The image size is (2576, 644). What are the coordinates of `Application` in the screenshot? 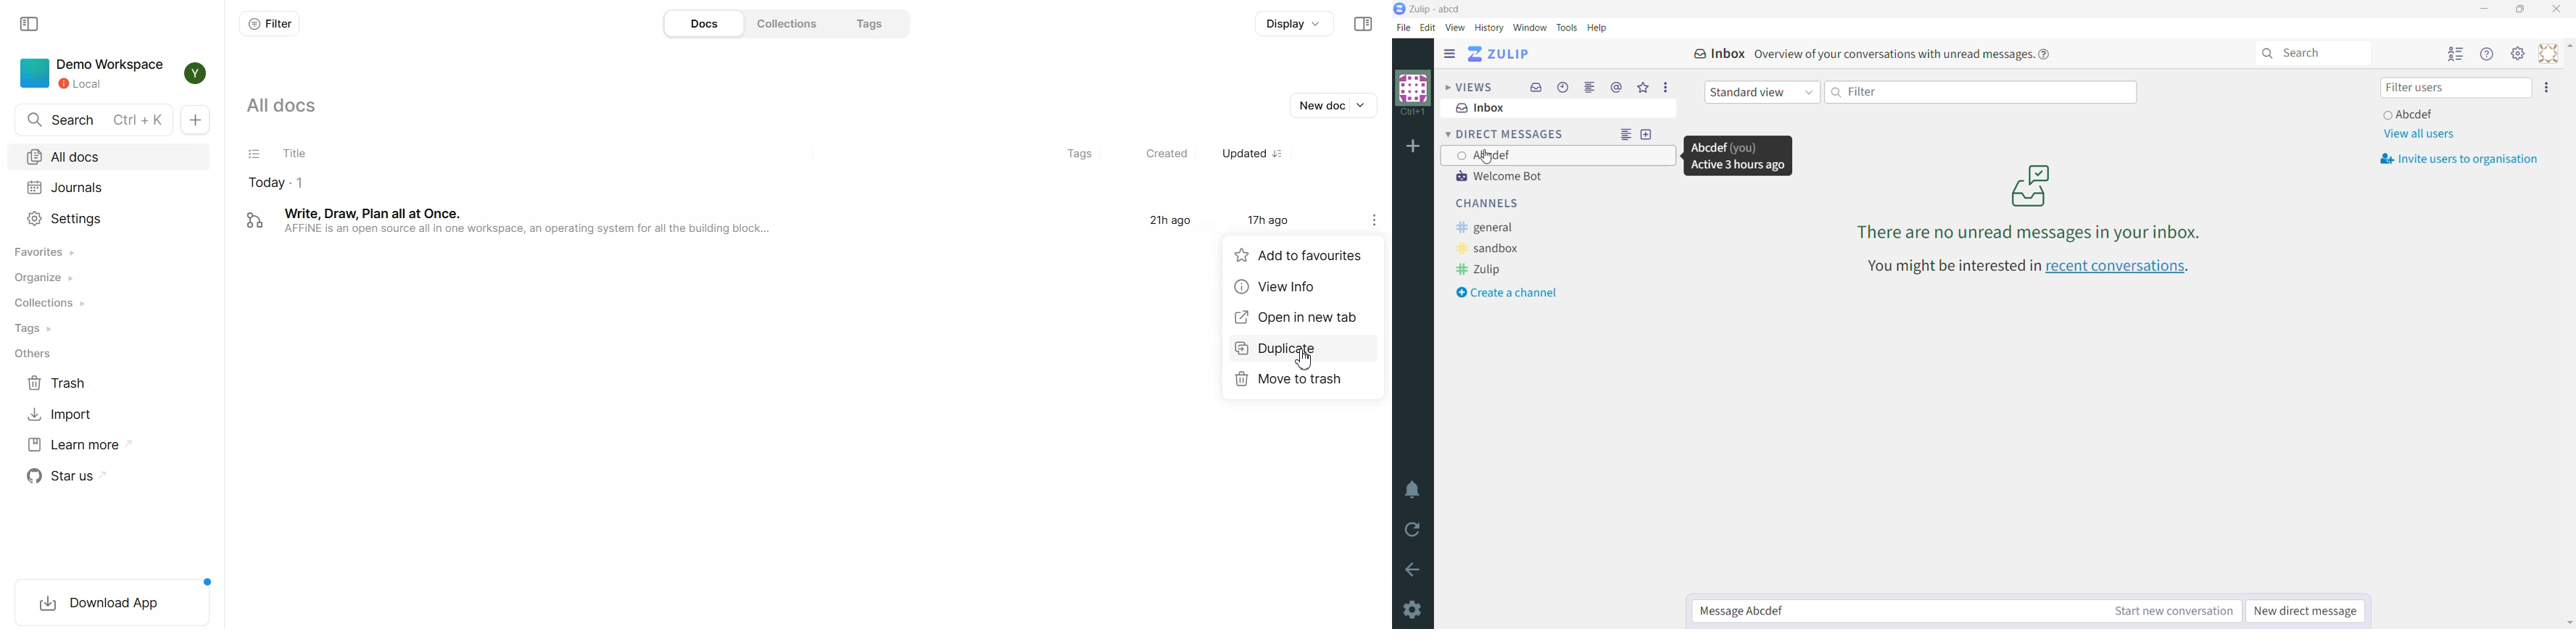 It's located at (1499, 54).